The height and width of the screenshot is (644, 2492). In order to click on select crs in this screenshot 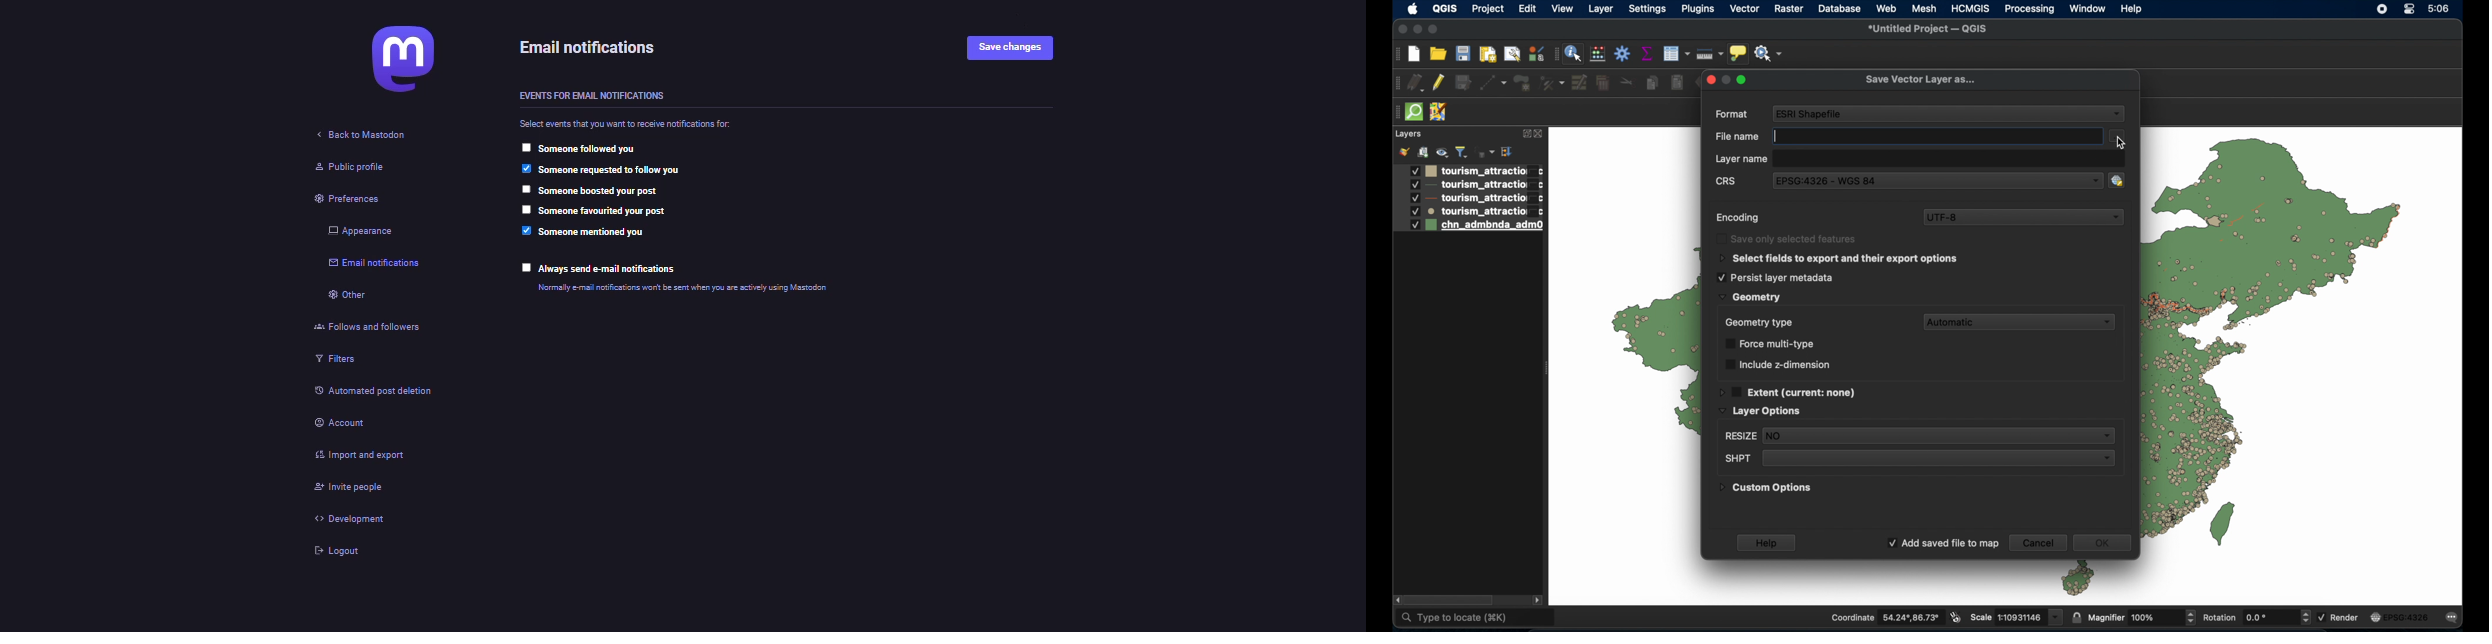, I will do `click(2123, 180)`.